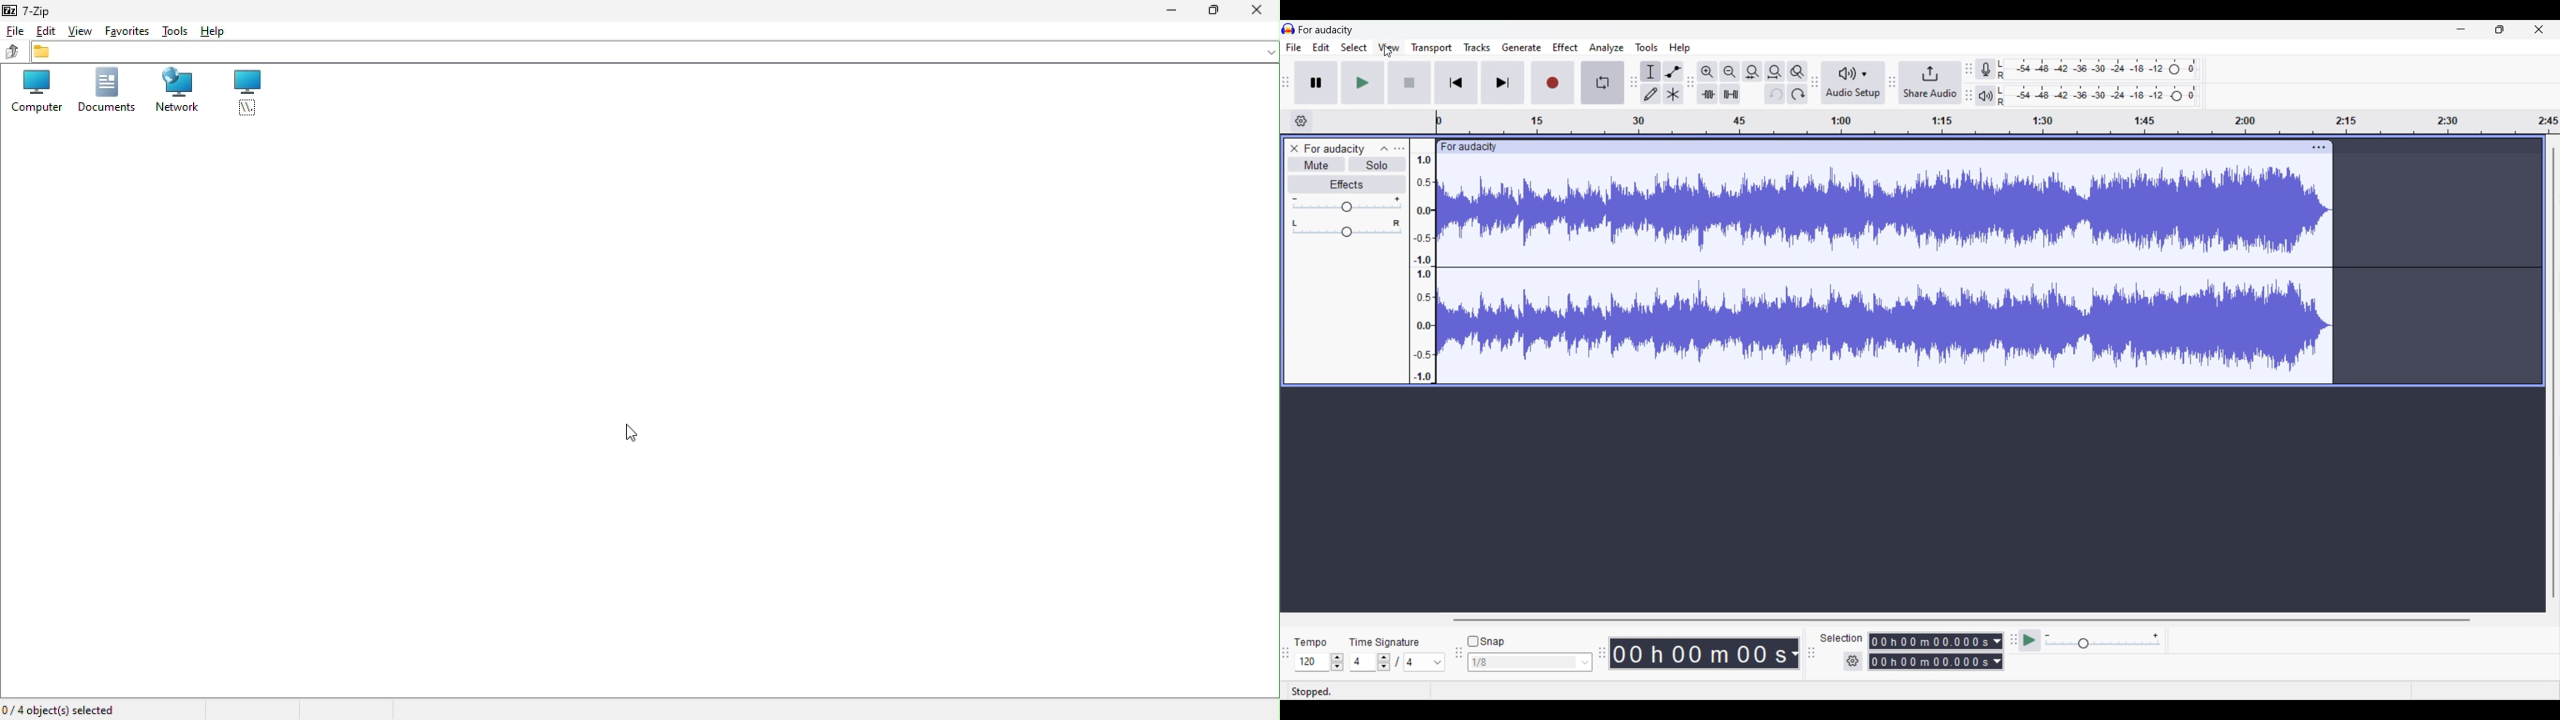 The width and height of the screenshot is (2576, 728). Describe the element at coordinates (1457, 83) in the screenshot. I see `Skip/Select to start` at that location.